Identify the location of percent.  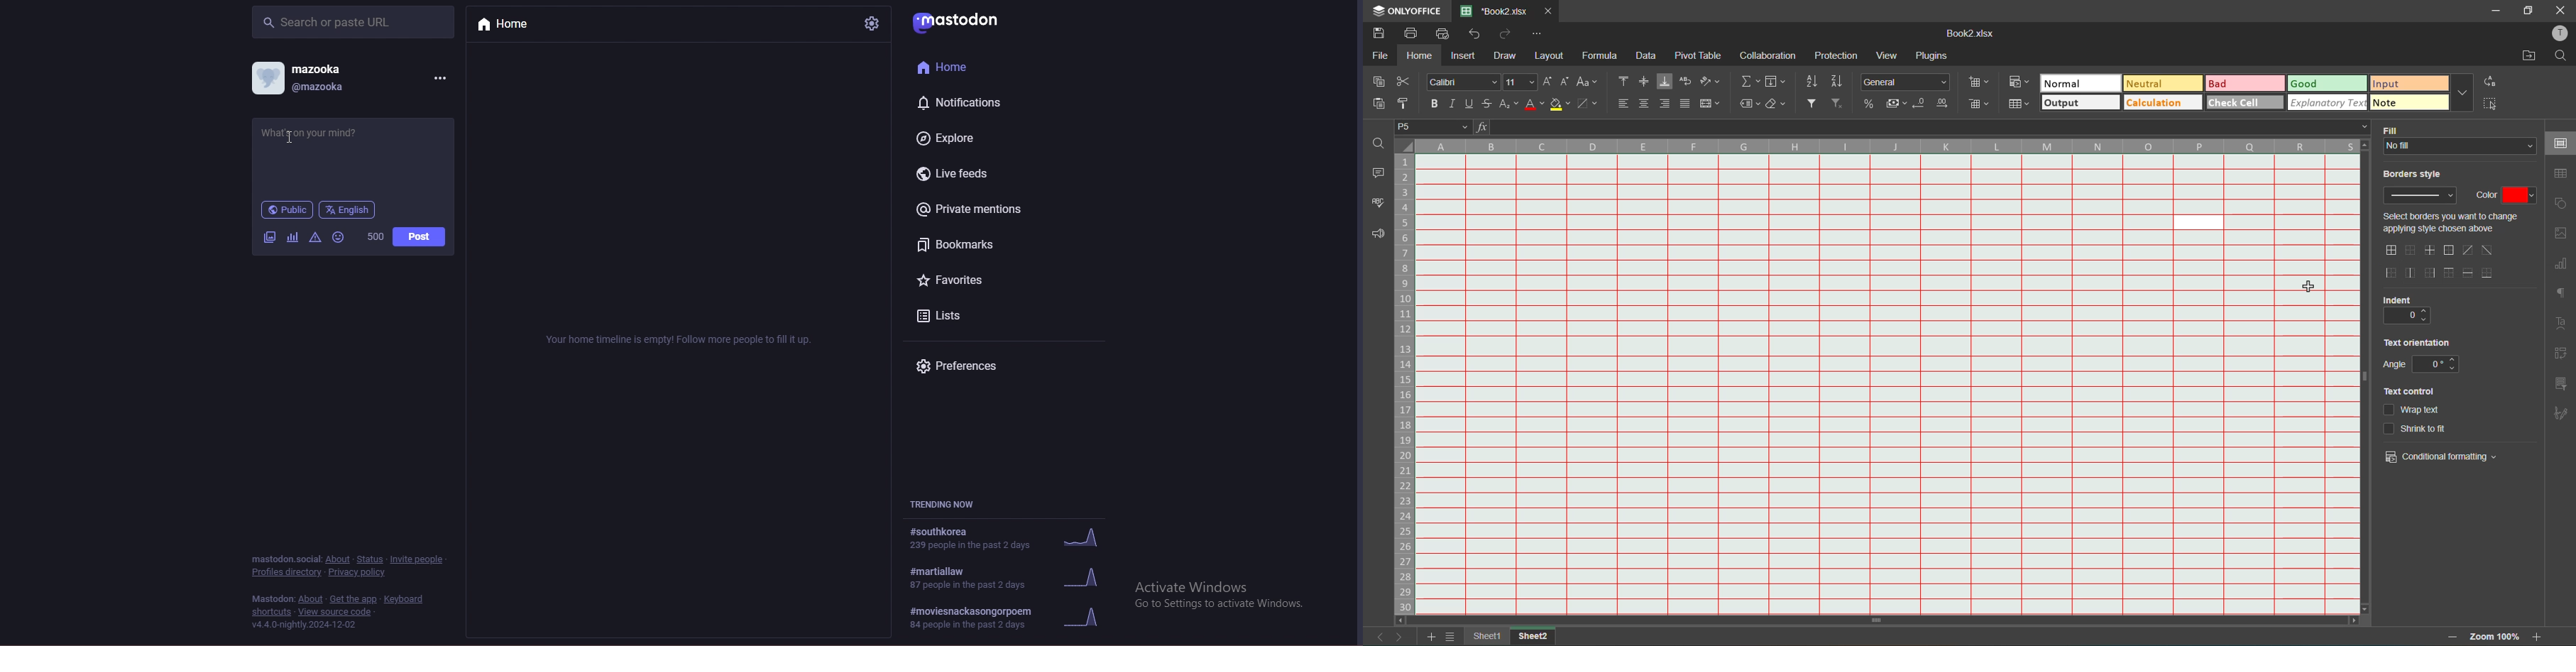
(1868, 104).